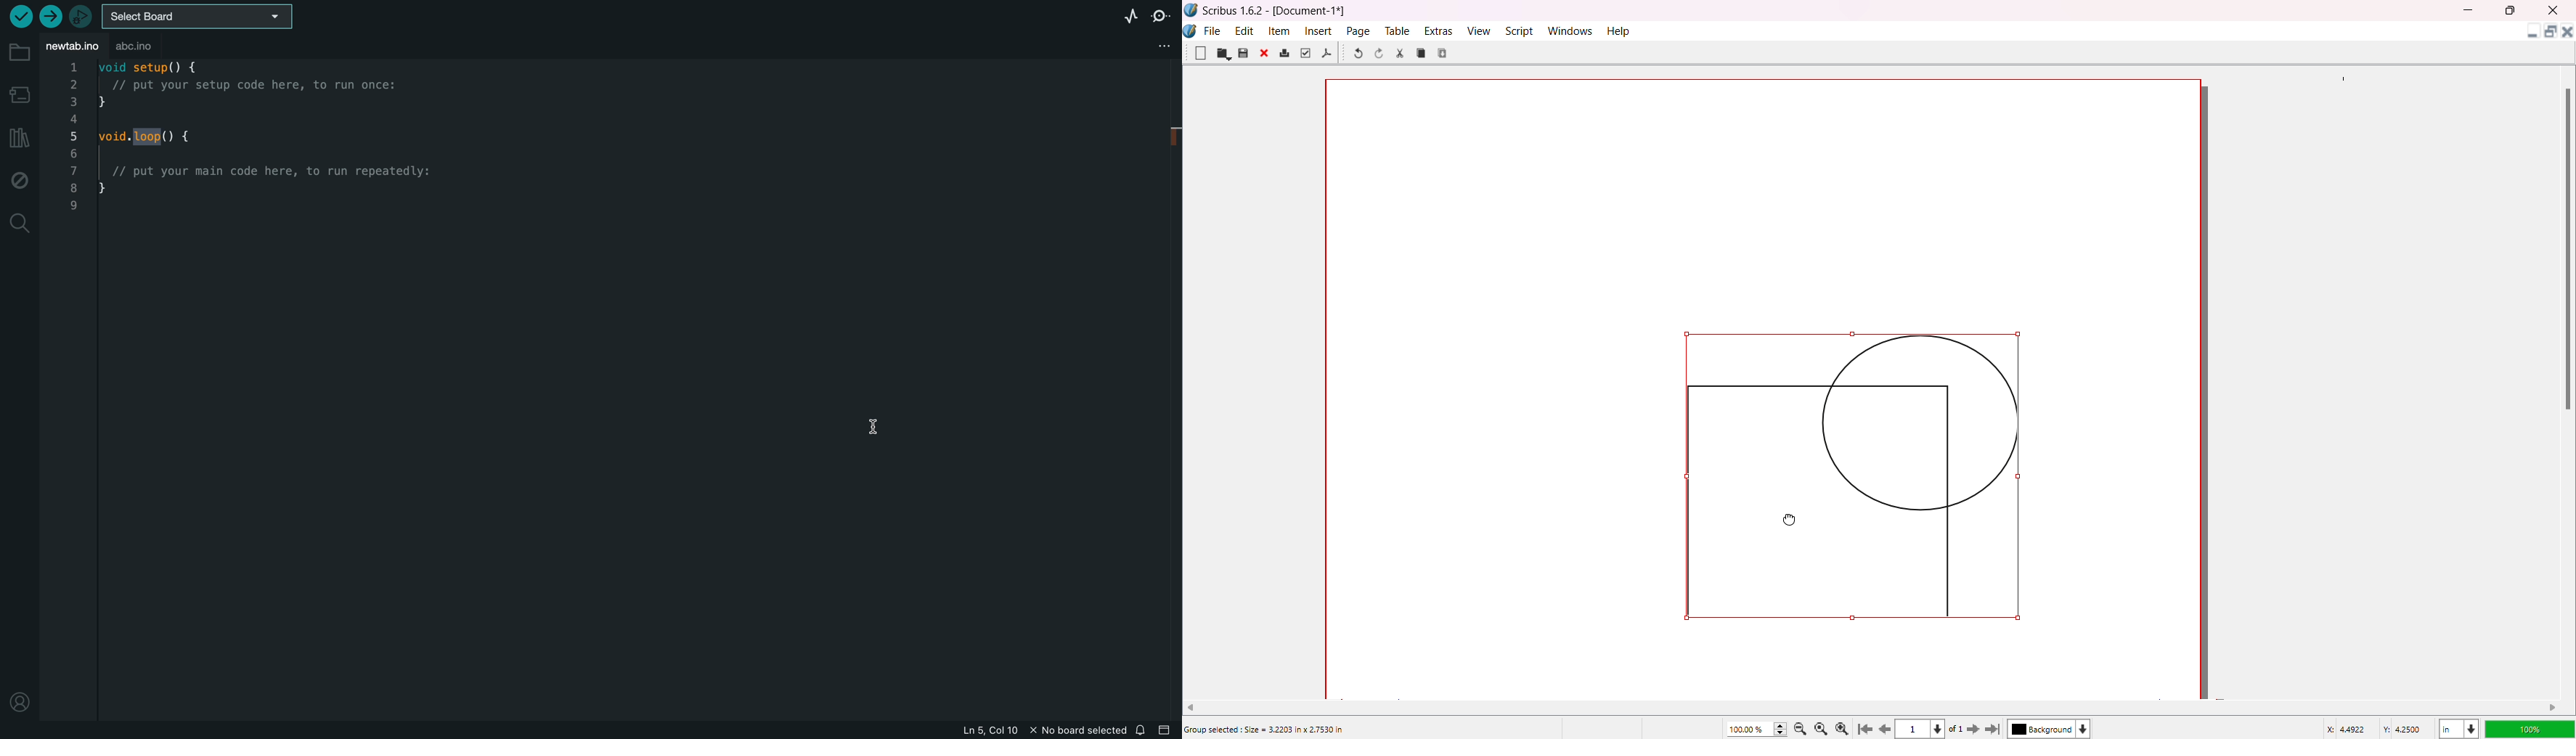  What do you see at coordinates (2564, 248) in the screenshot?
I see `Scroll Bar` at bounding box center [2564, 248].